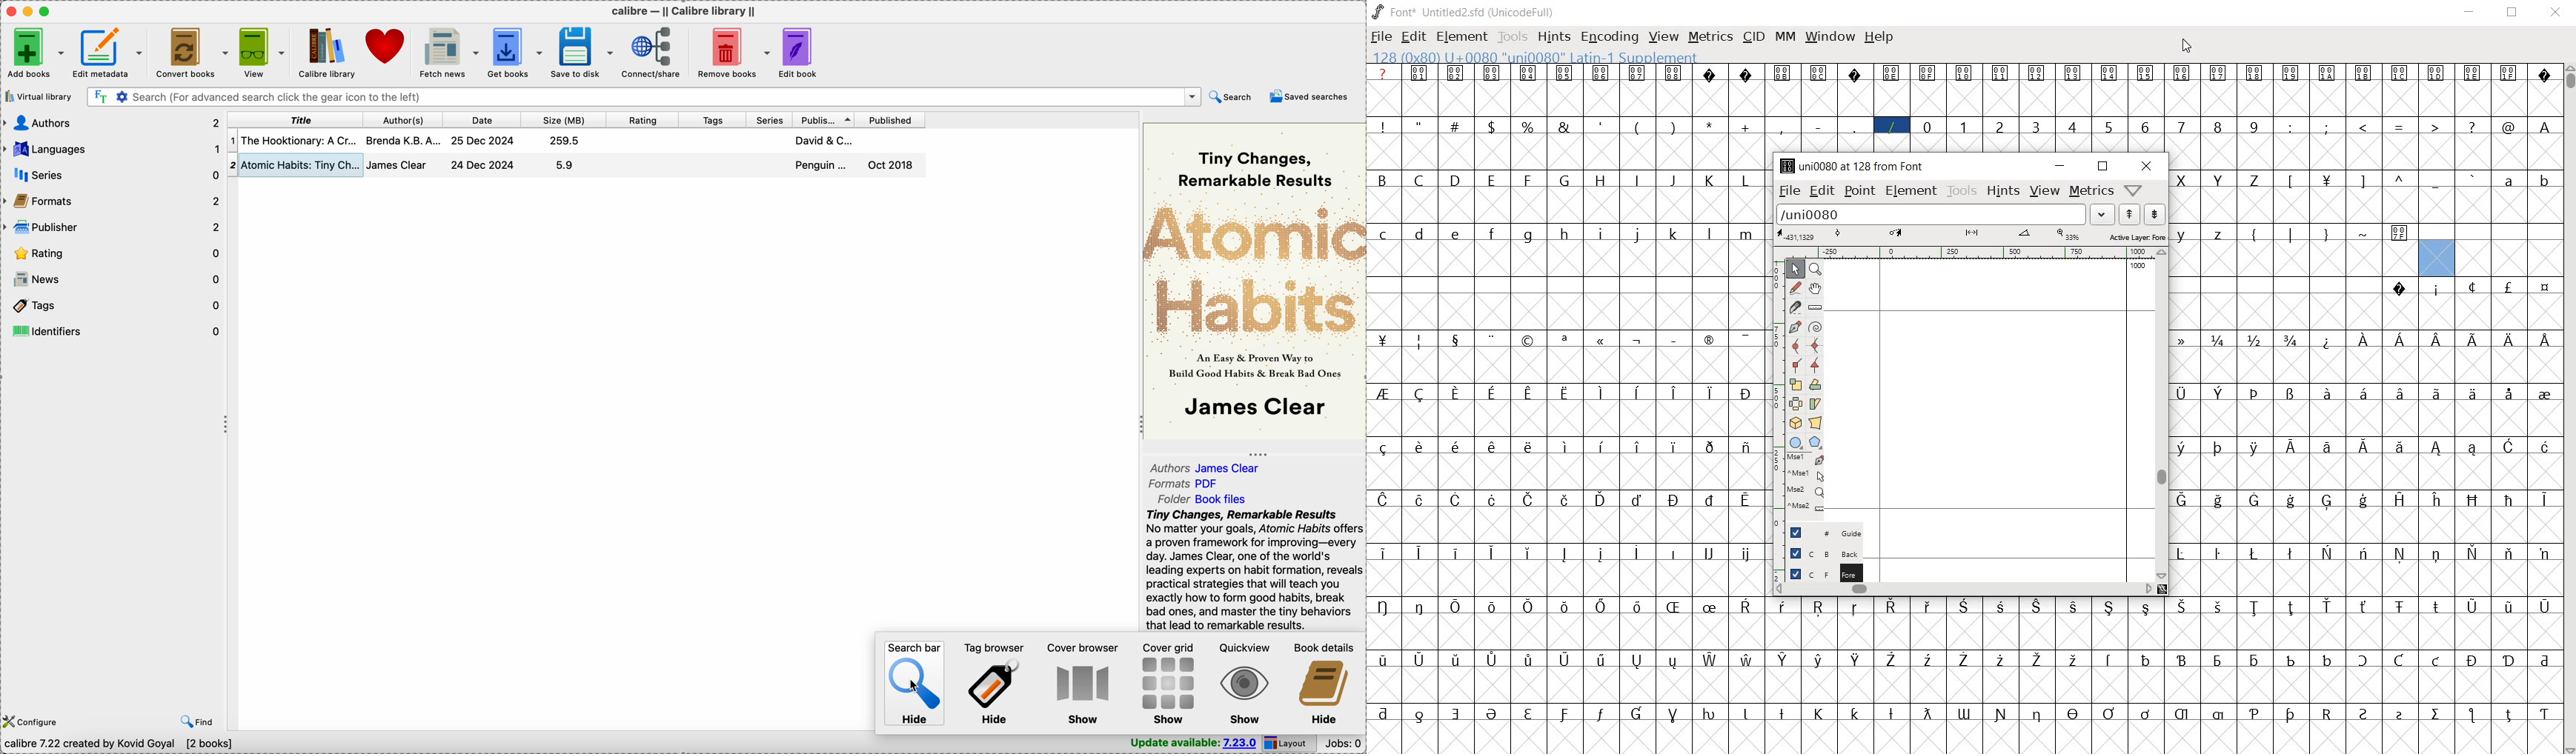  Describe the element at coordinates (643, 121) in the screenshot. I see `rating` at that location.